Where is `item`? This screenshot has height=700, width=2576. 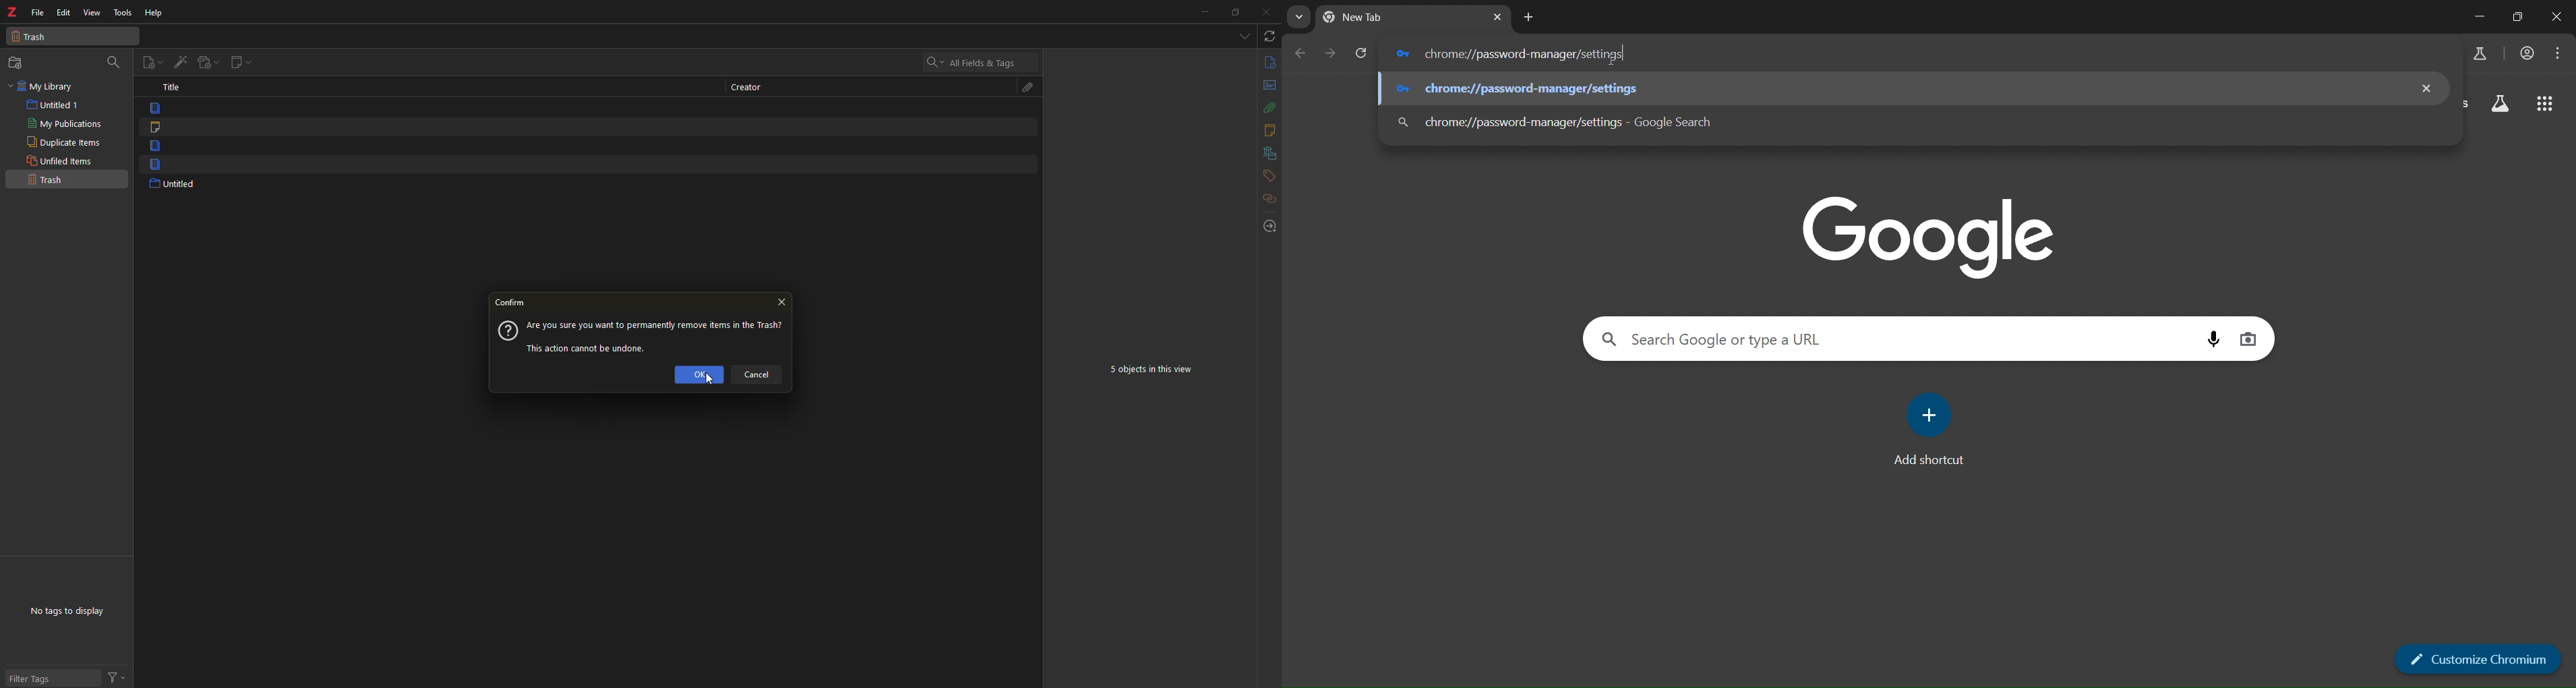 item is located at coordinates (152, 147).